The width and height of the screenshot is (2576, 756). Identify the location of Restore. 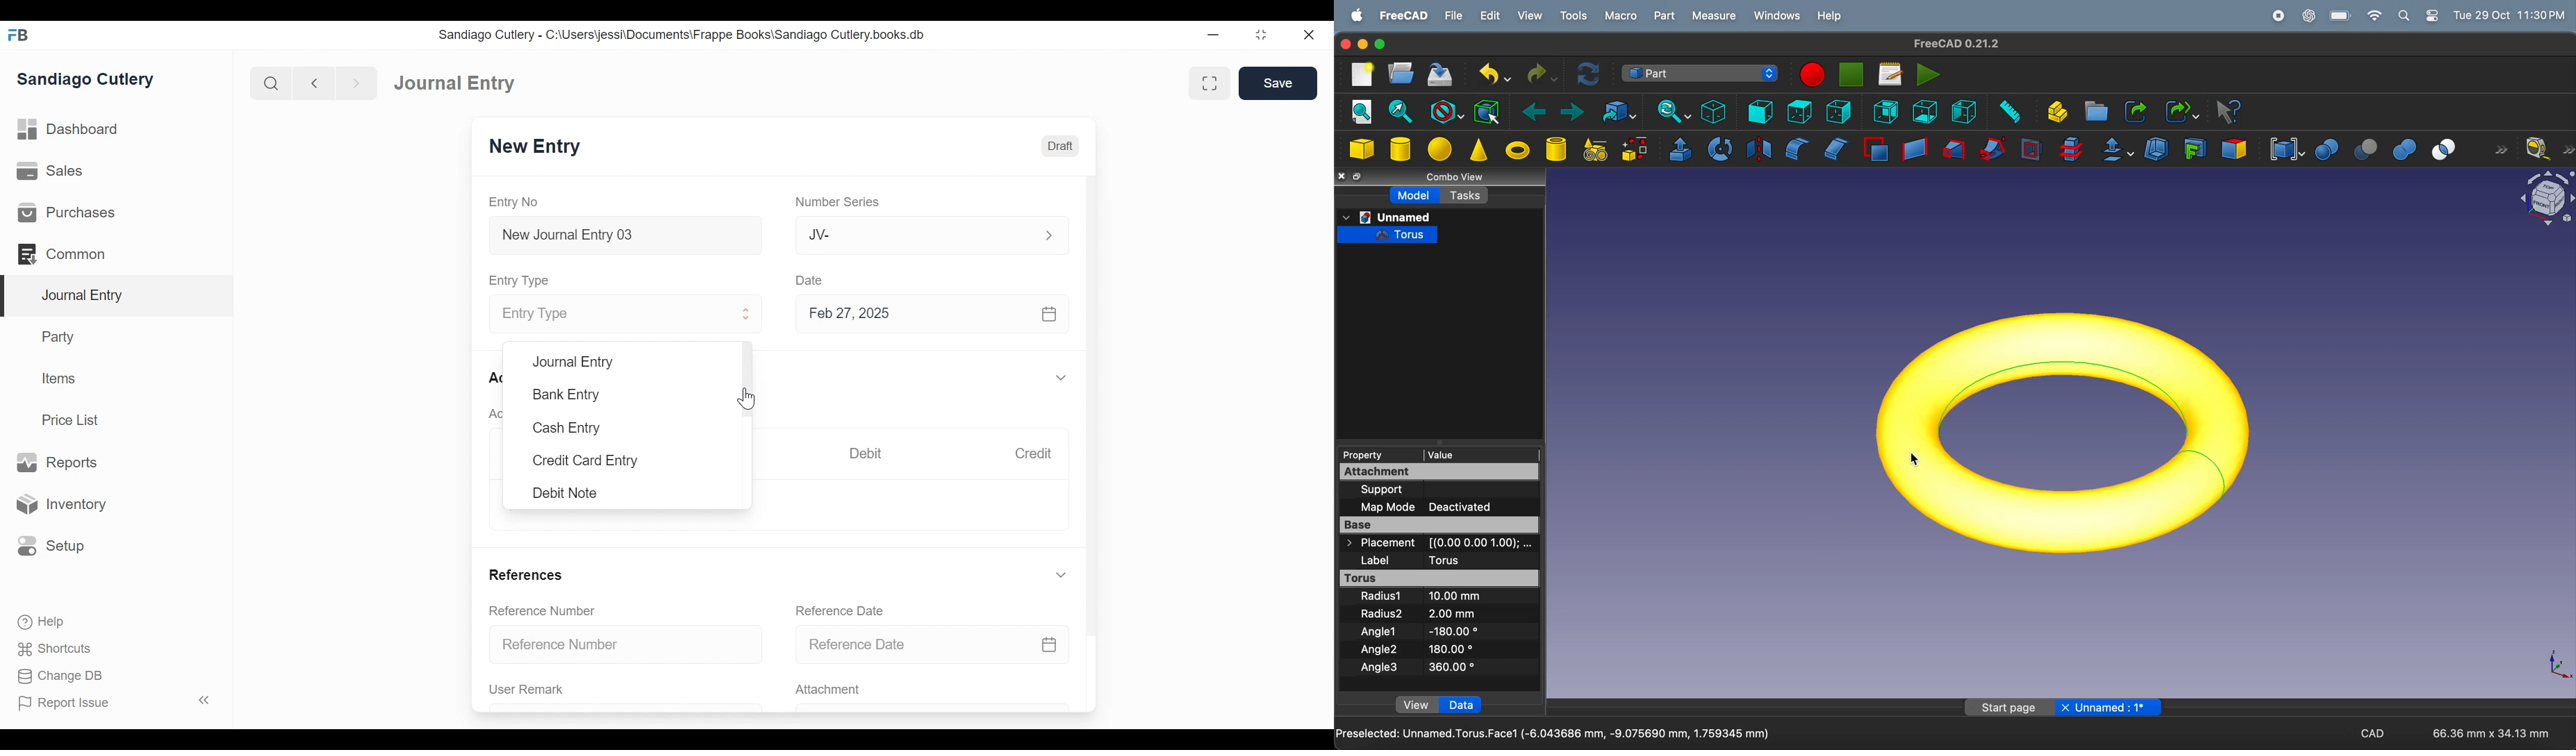
(1260, 34).